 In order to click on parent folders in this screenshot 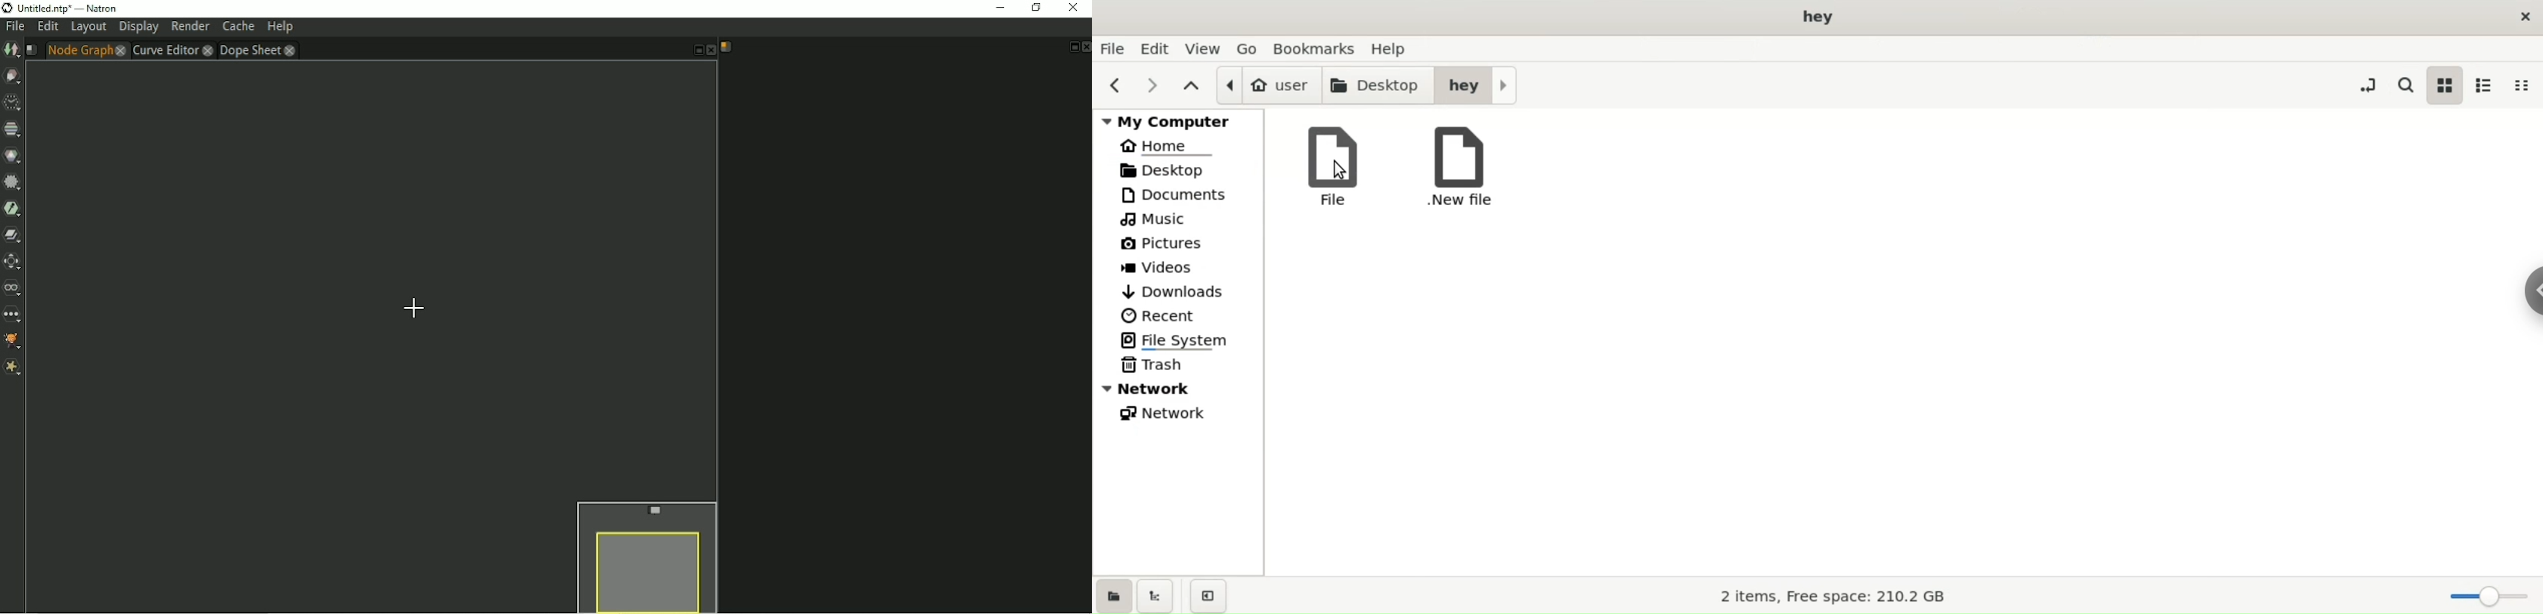, I will do `click(1190, 84)`.